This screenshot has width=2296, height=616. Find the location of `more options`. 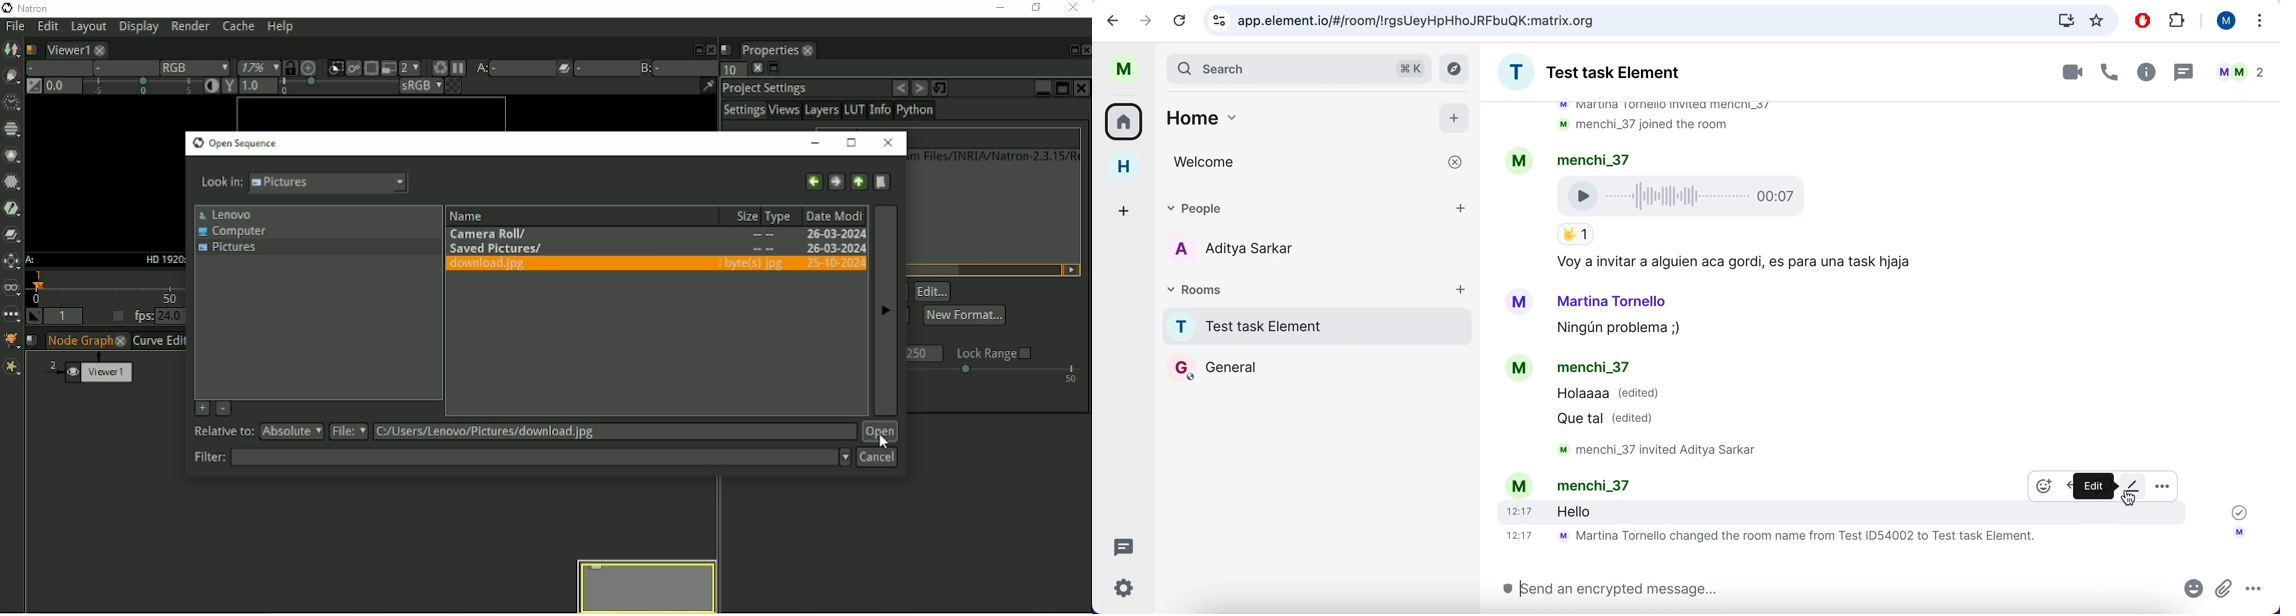

more options is located at coordinates (2256, 22).